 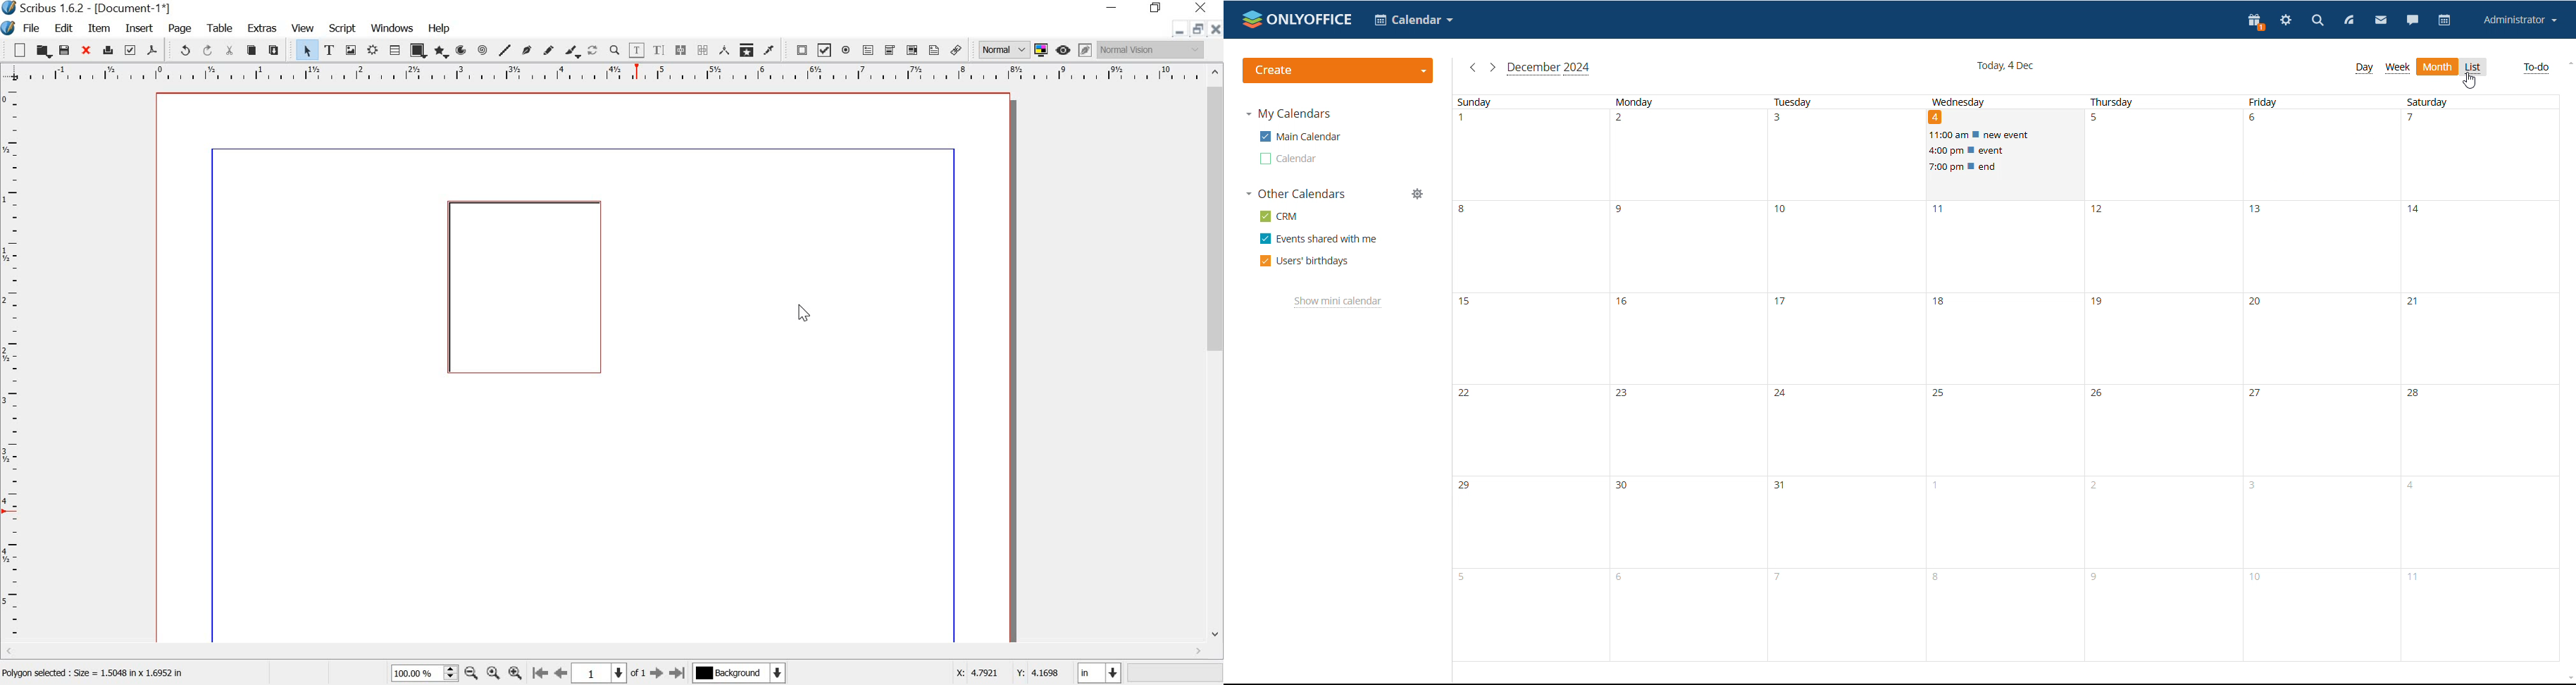 I want to click on main calendar, so click(x=1300, y=136).